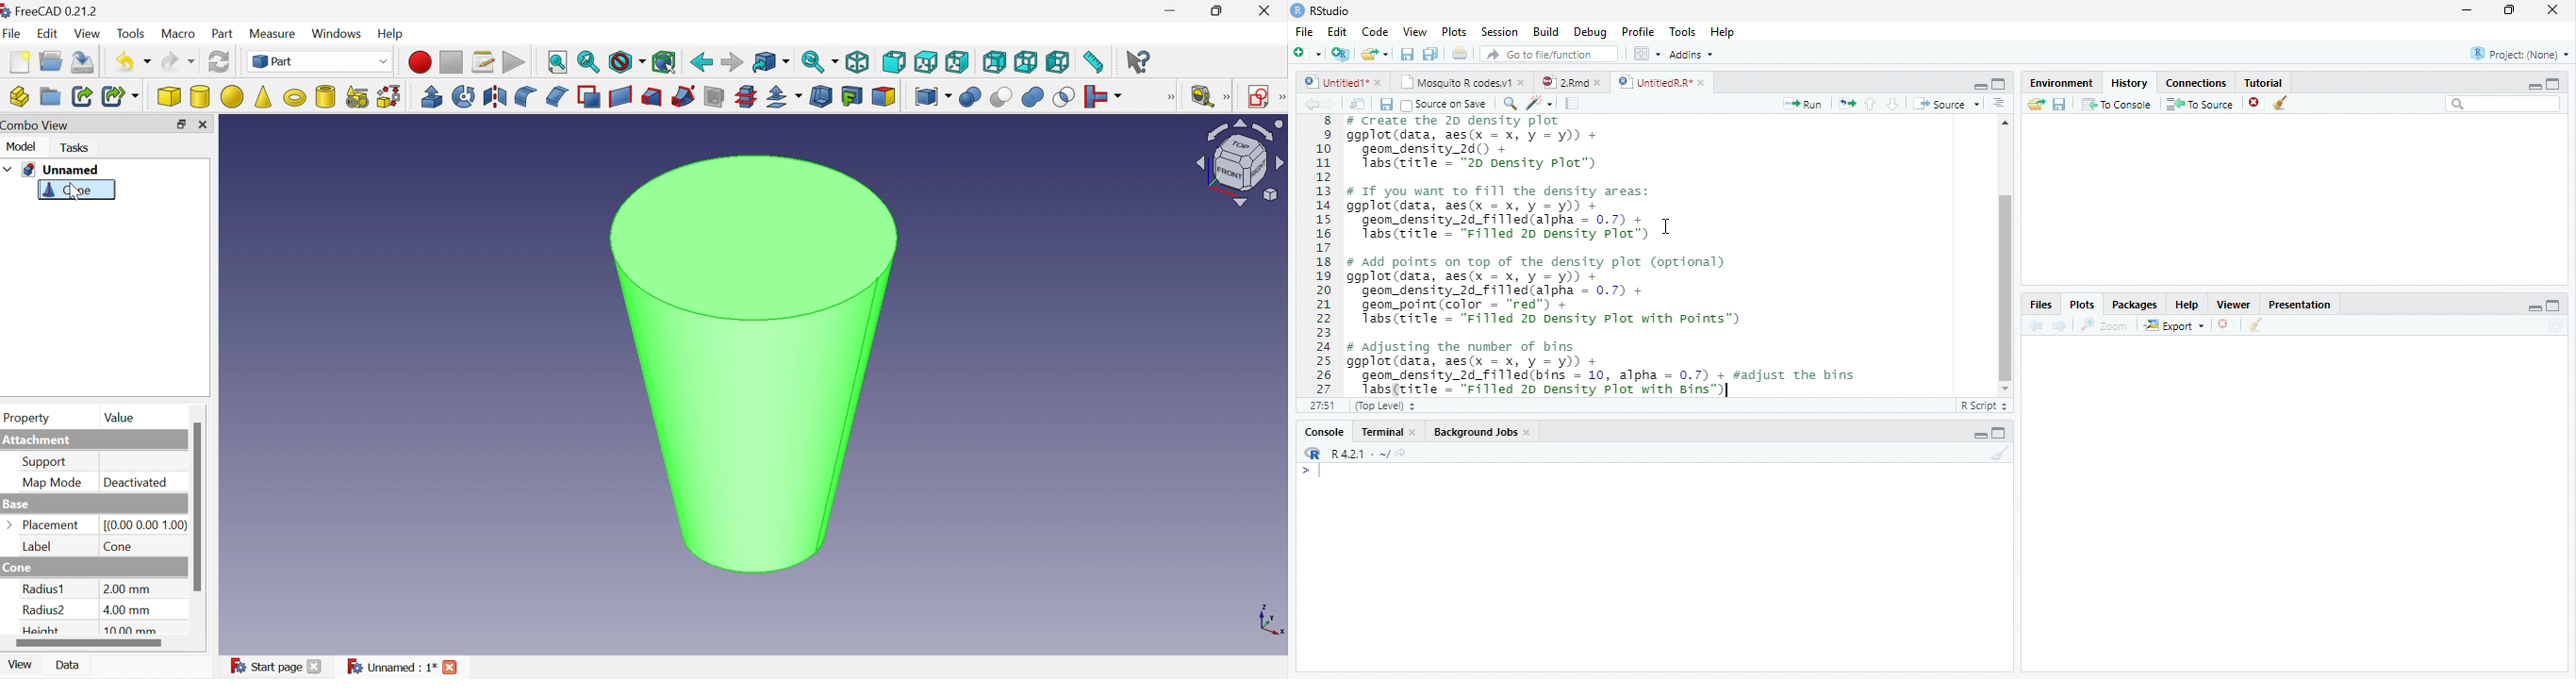 The width and height of the screenshot is (2576, 700). Describe the element at coordinates (485, 62) in the screenshot. I see `Macros` at that location.